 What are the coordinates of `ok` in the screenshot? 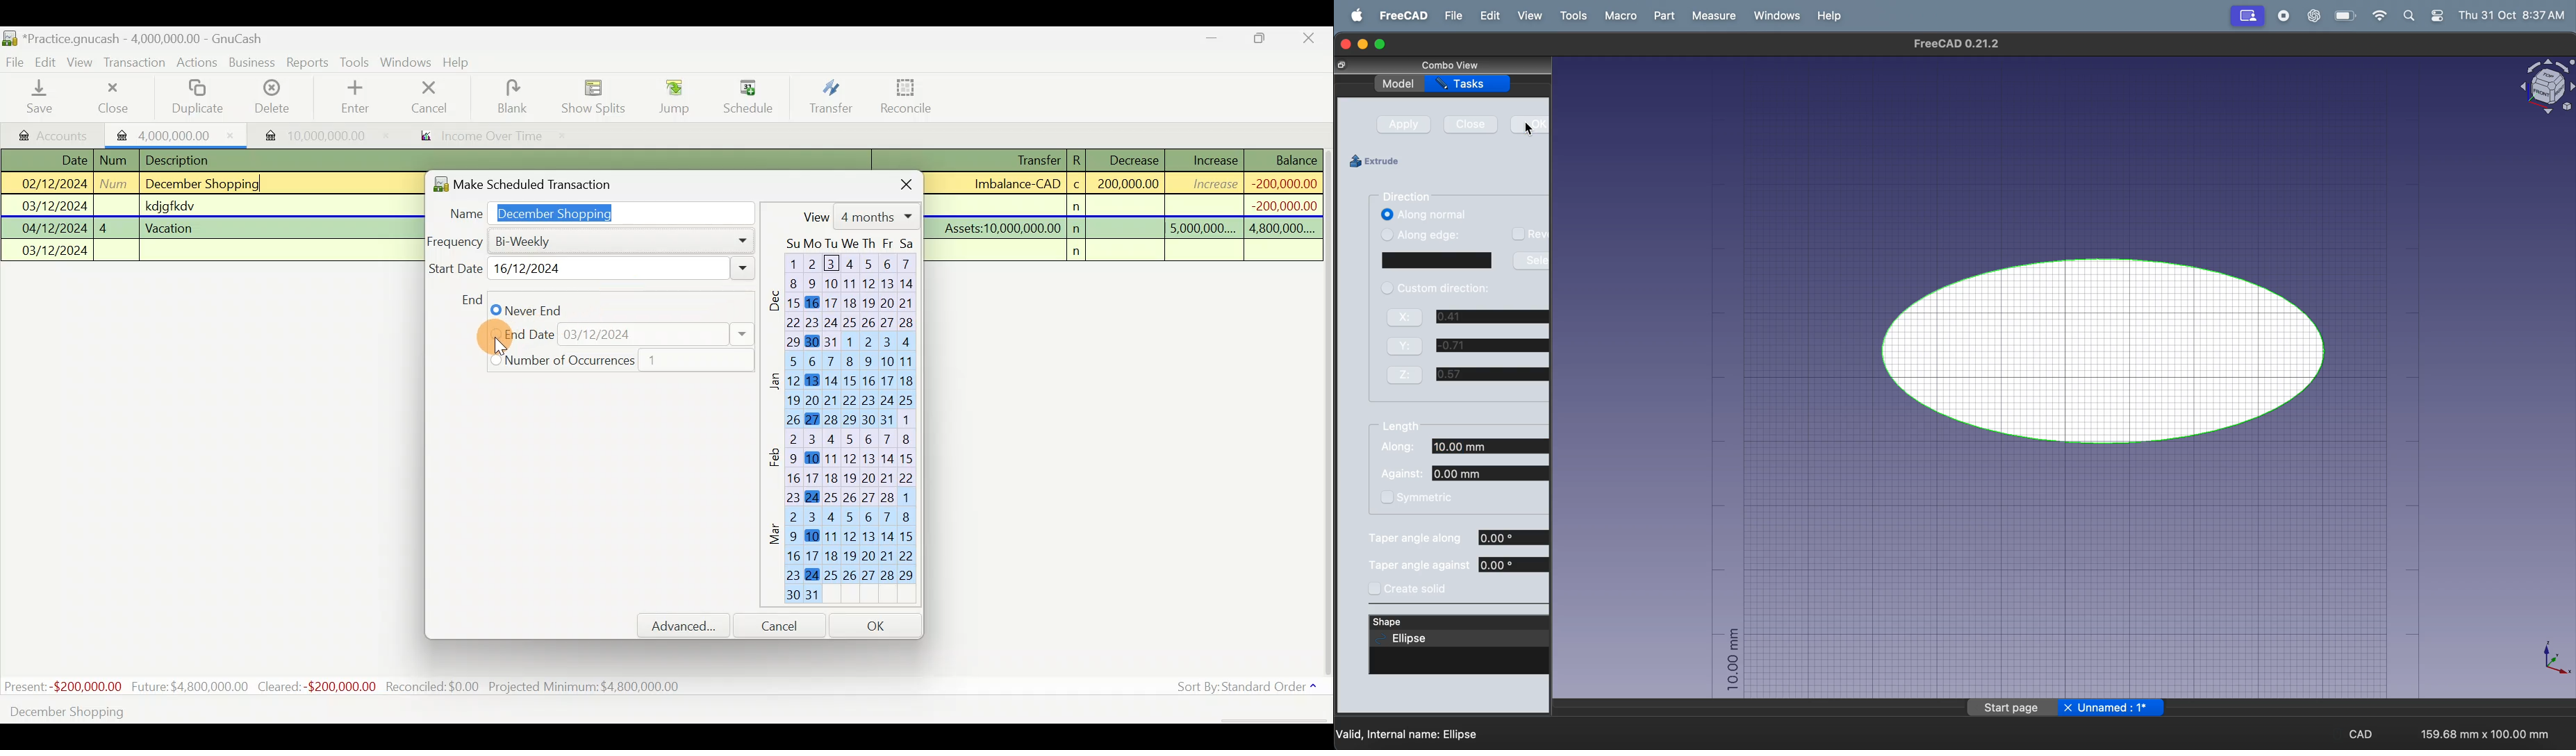 It's located at (1529, 126).